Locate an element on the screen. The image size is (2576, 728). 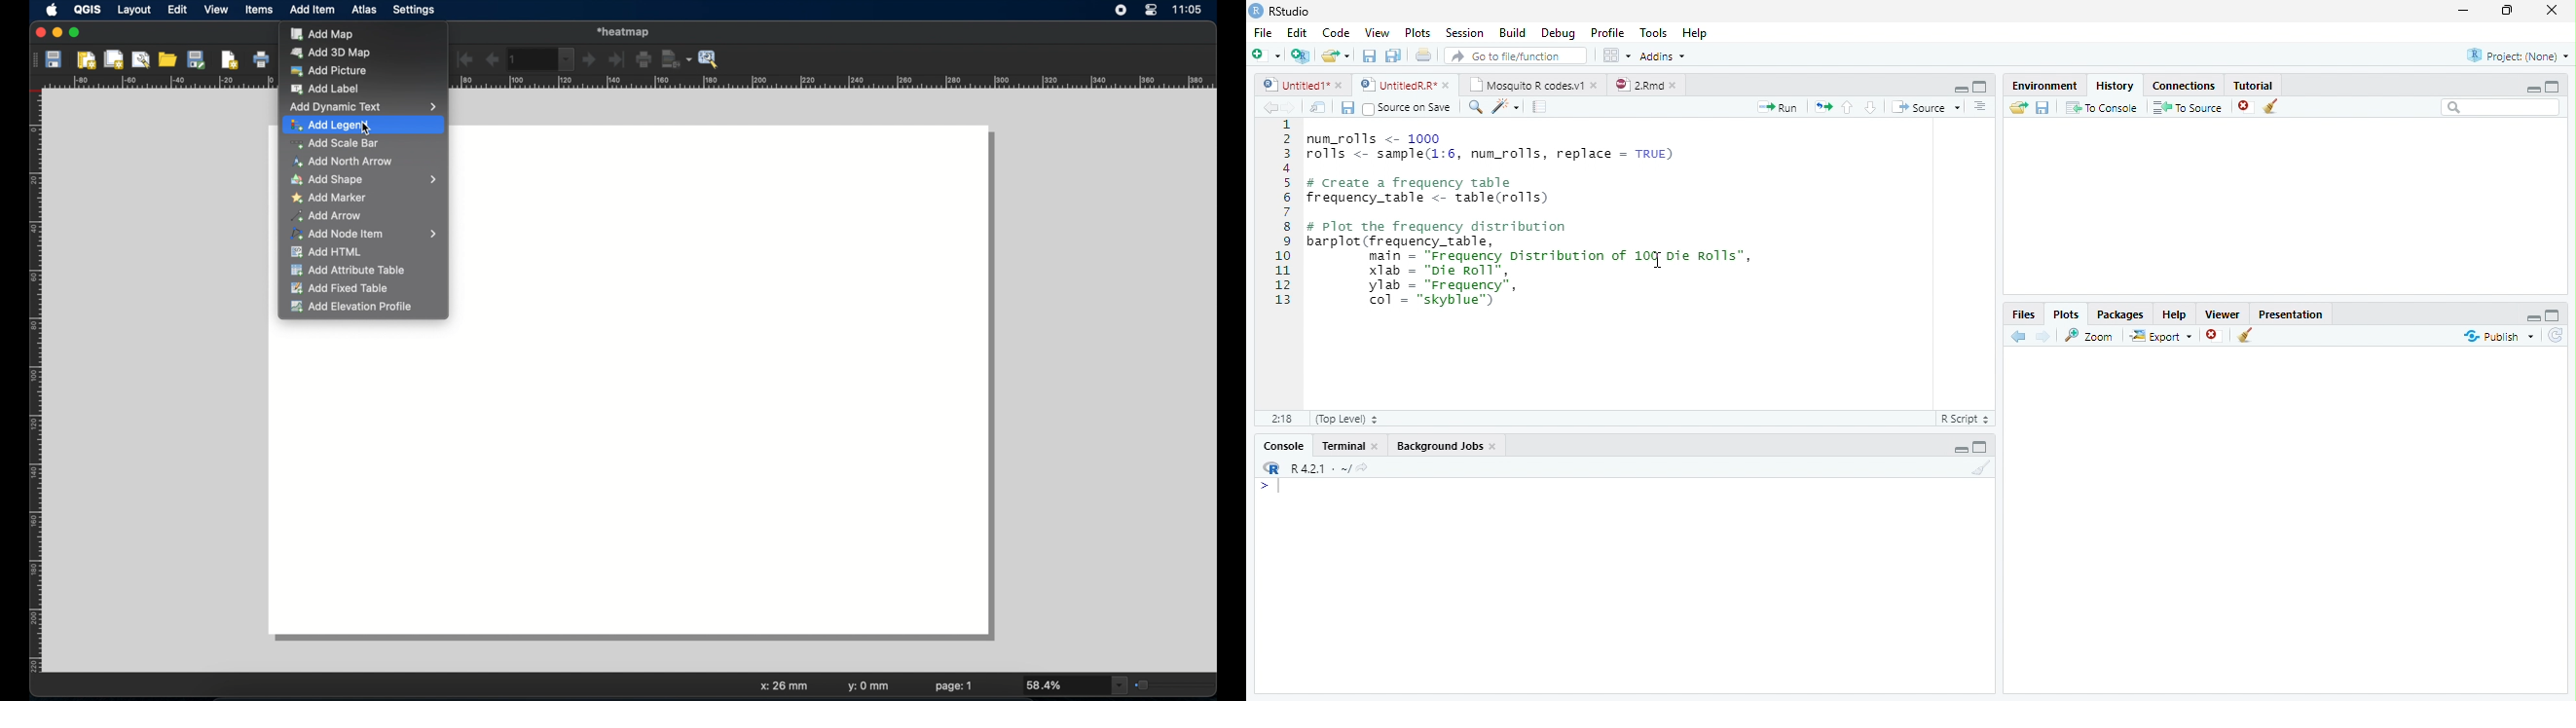
Tutorial is located at coordinates (2253, 84).